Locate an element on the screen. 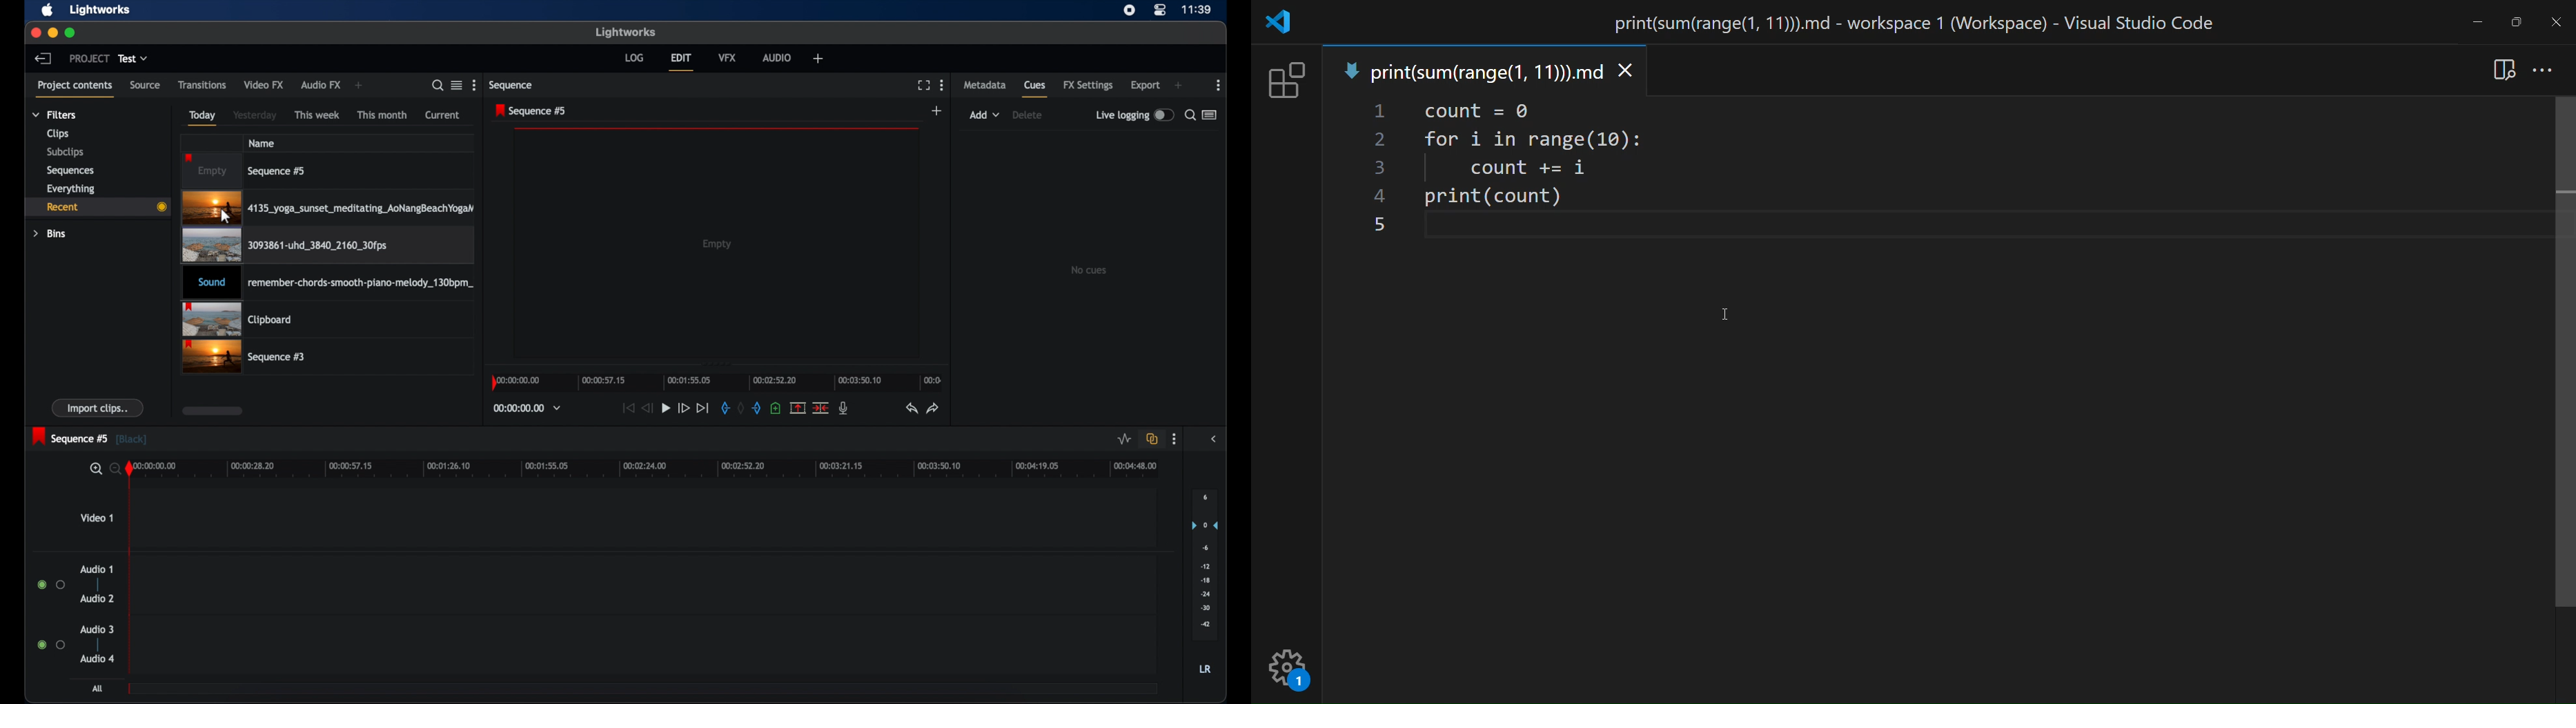  moreoptions is located at coordinates (1219, 85).